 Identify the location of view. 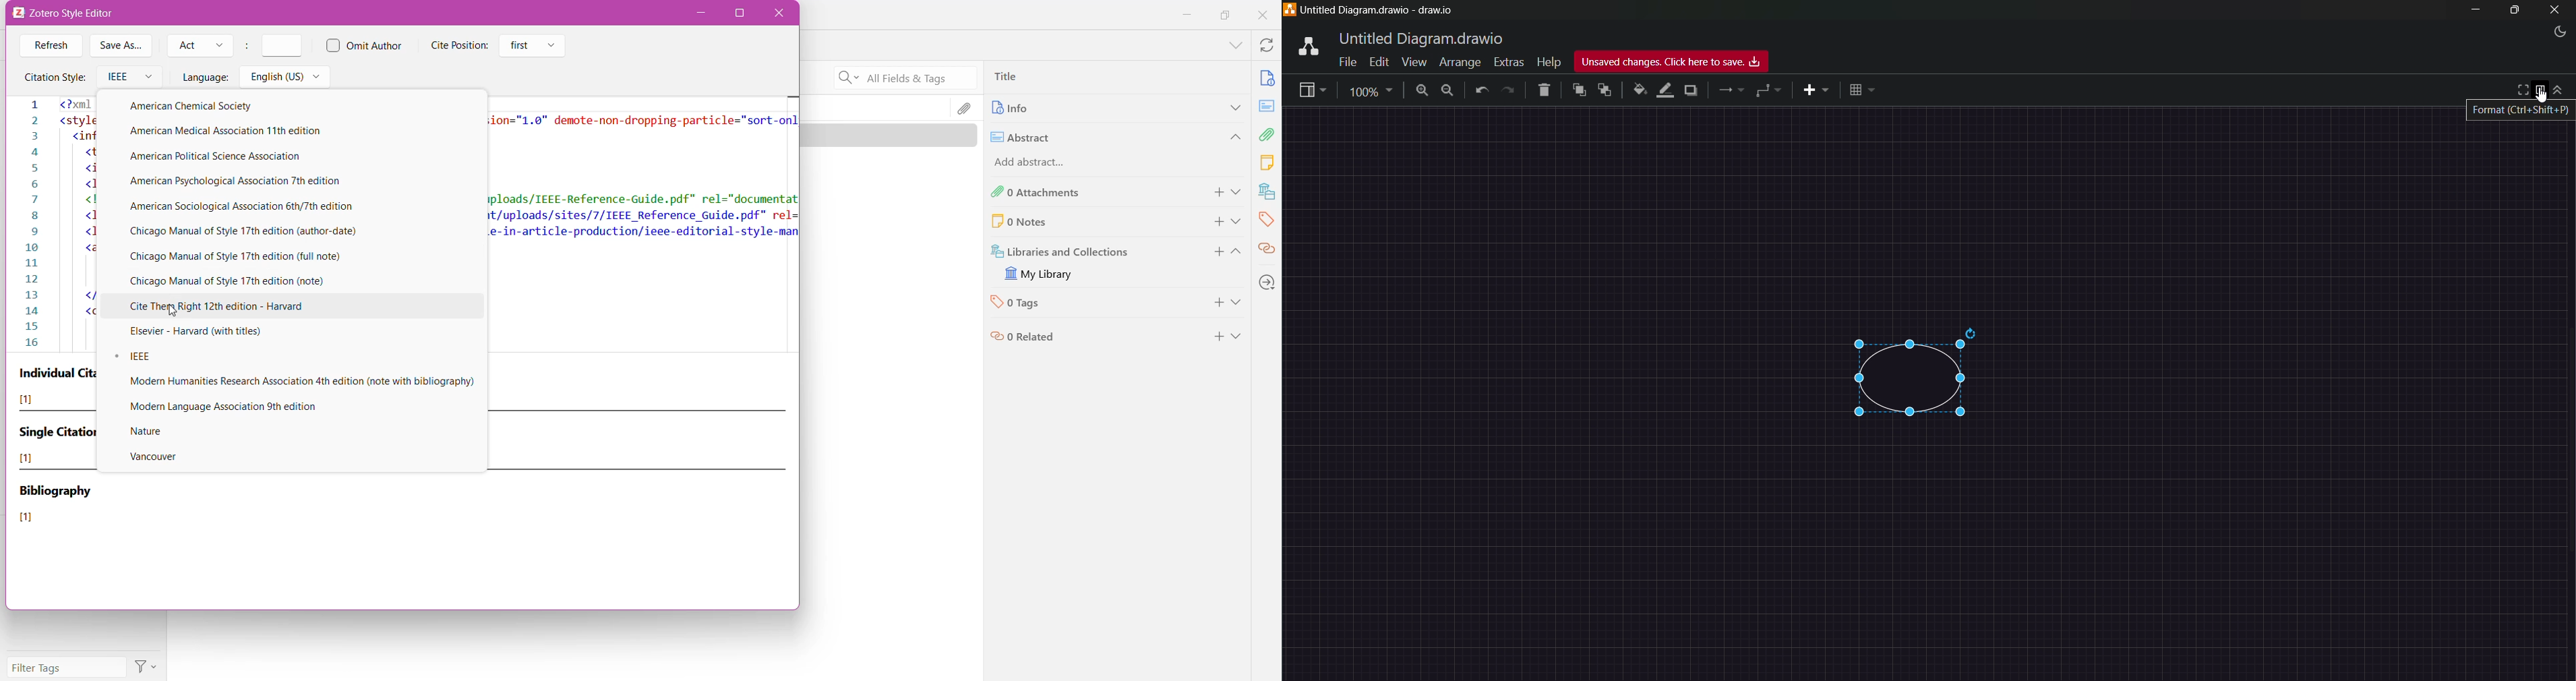
(1414, 62).